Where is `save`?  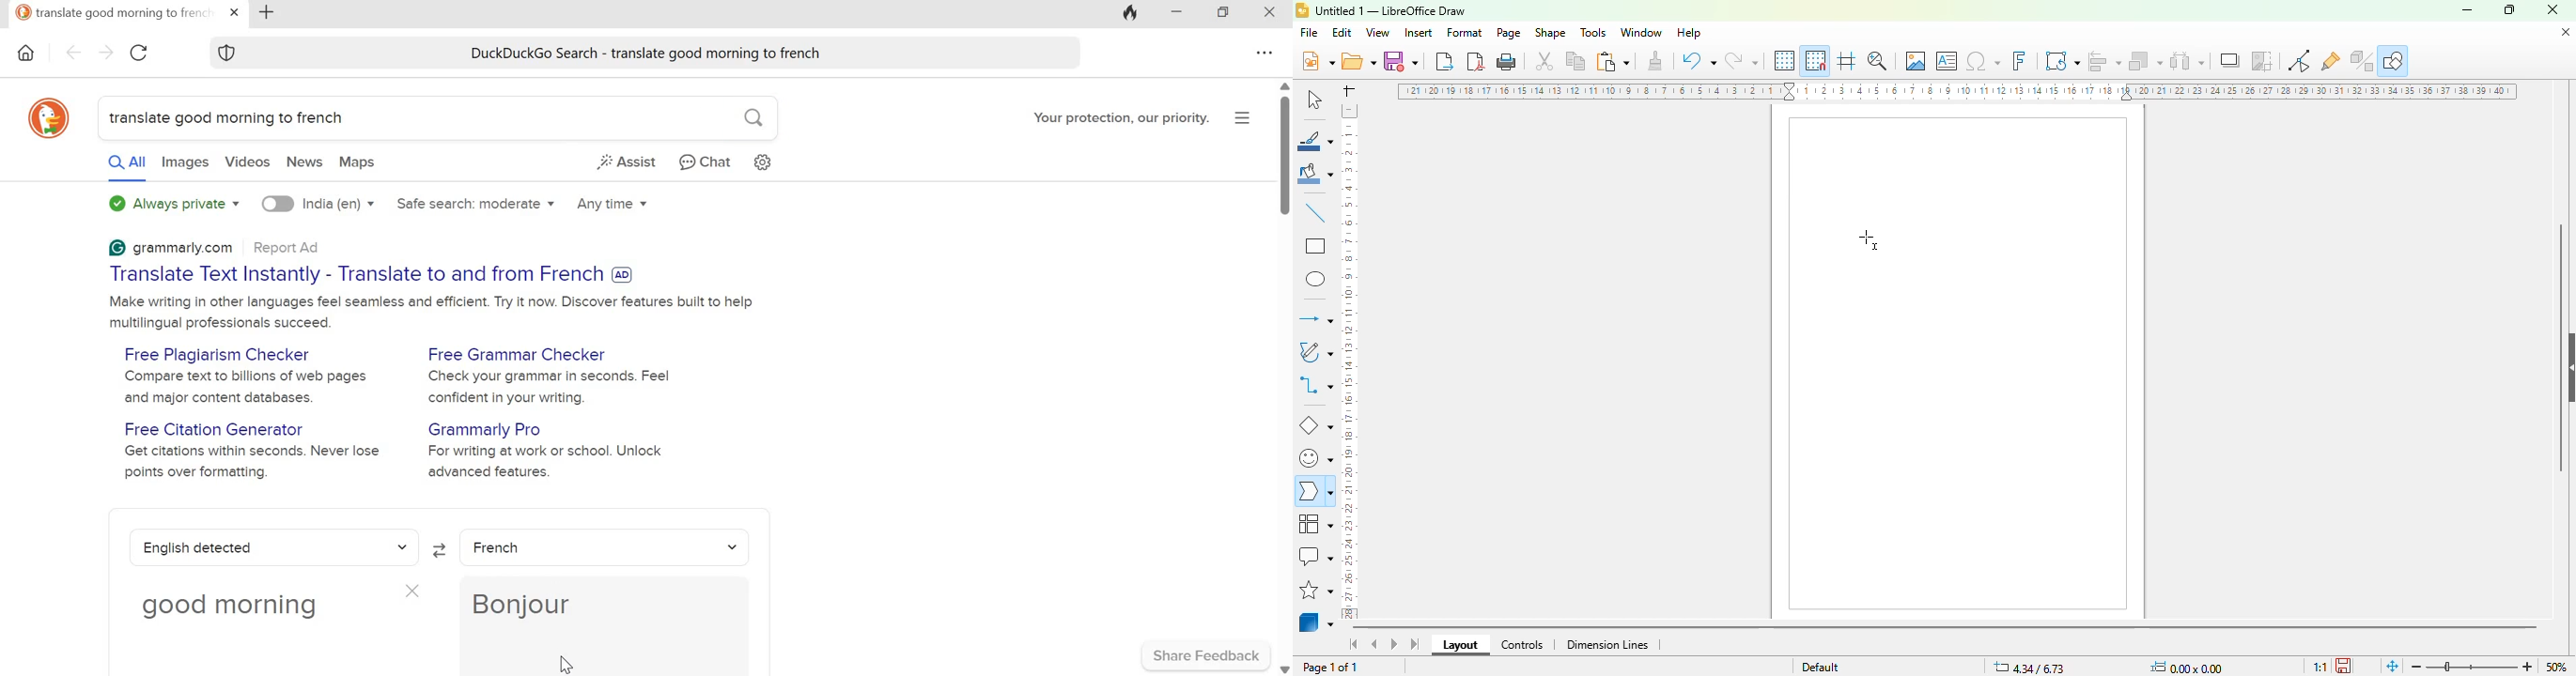
save is located at coordinates (1401, 61).